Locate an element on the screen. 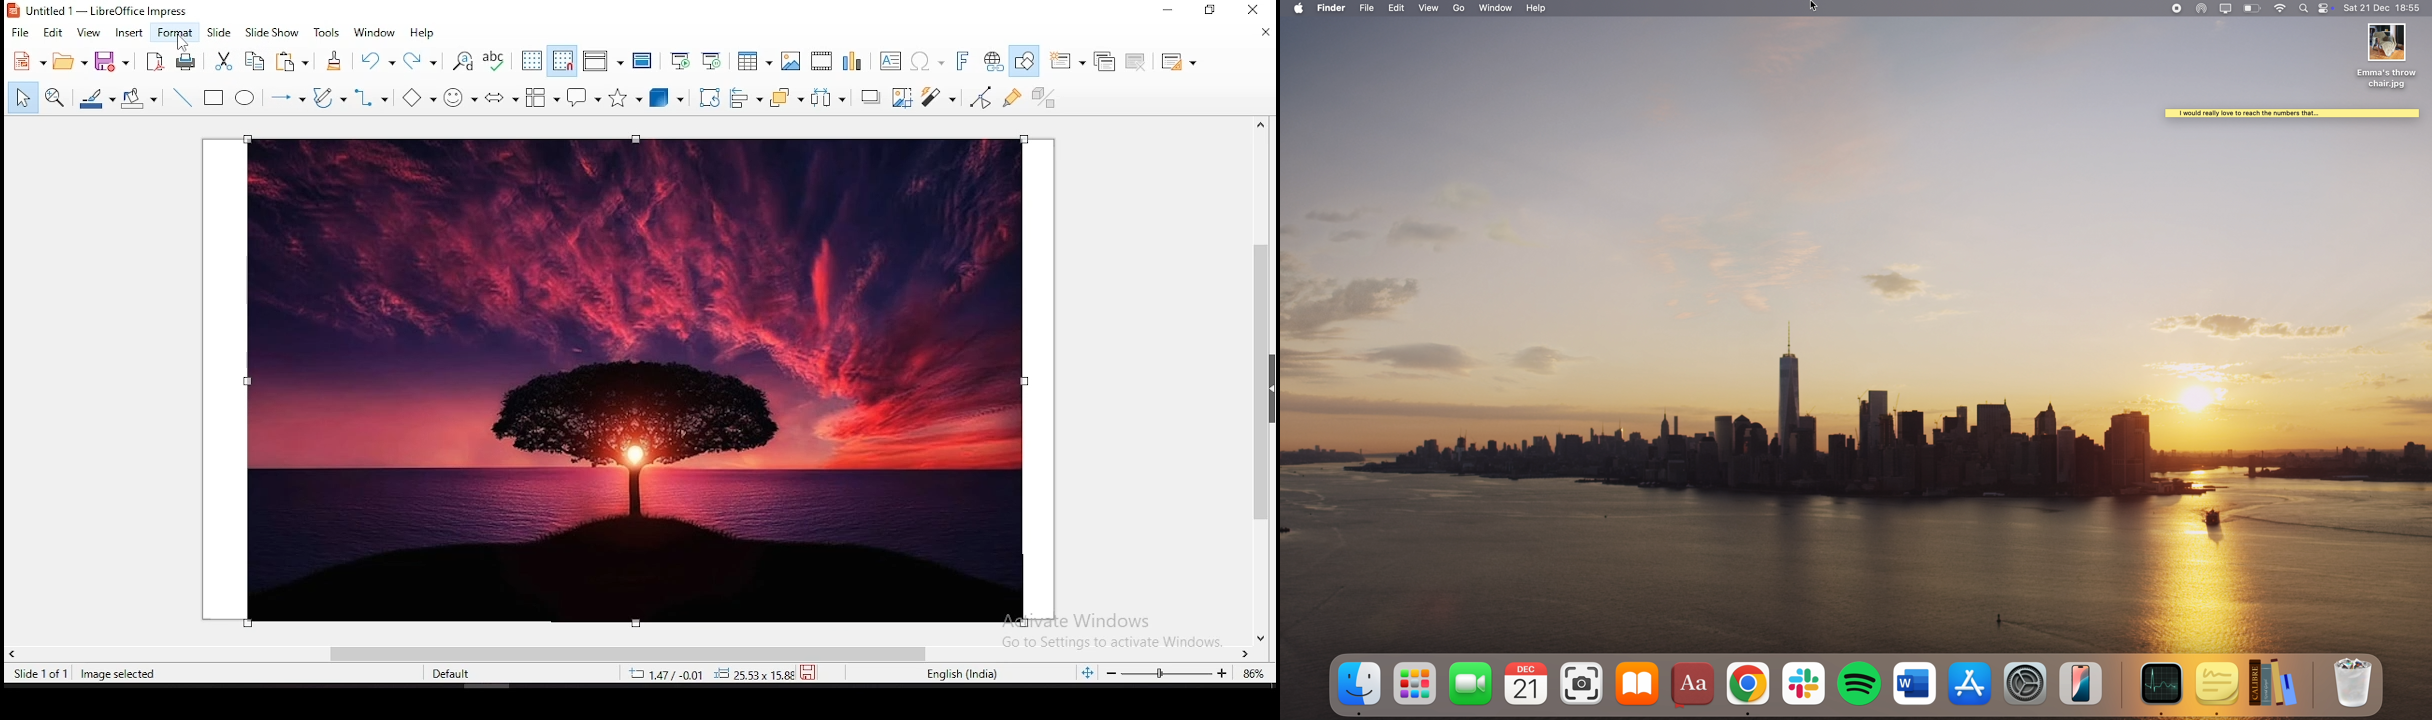 The height and width of the screenshot is (728, 2436). dictionary is located at coordinates (1692, 689).